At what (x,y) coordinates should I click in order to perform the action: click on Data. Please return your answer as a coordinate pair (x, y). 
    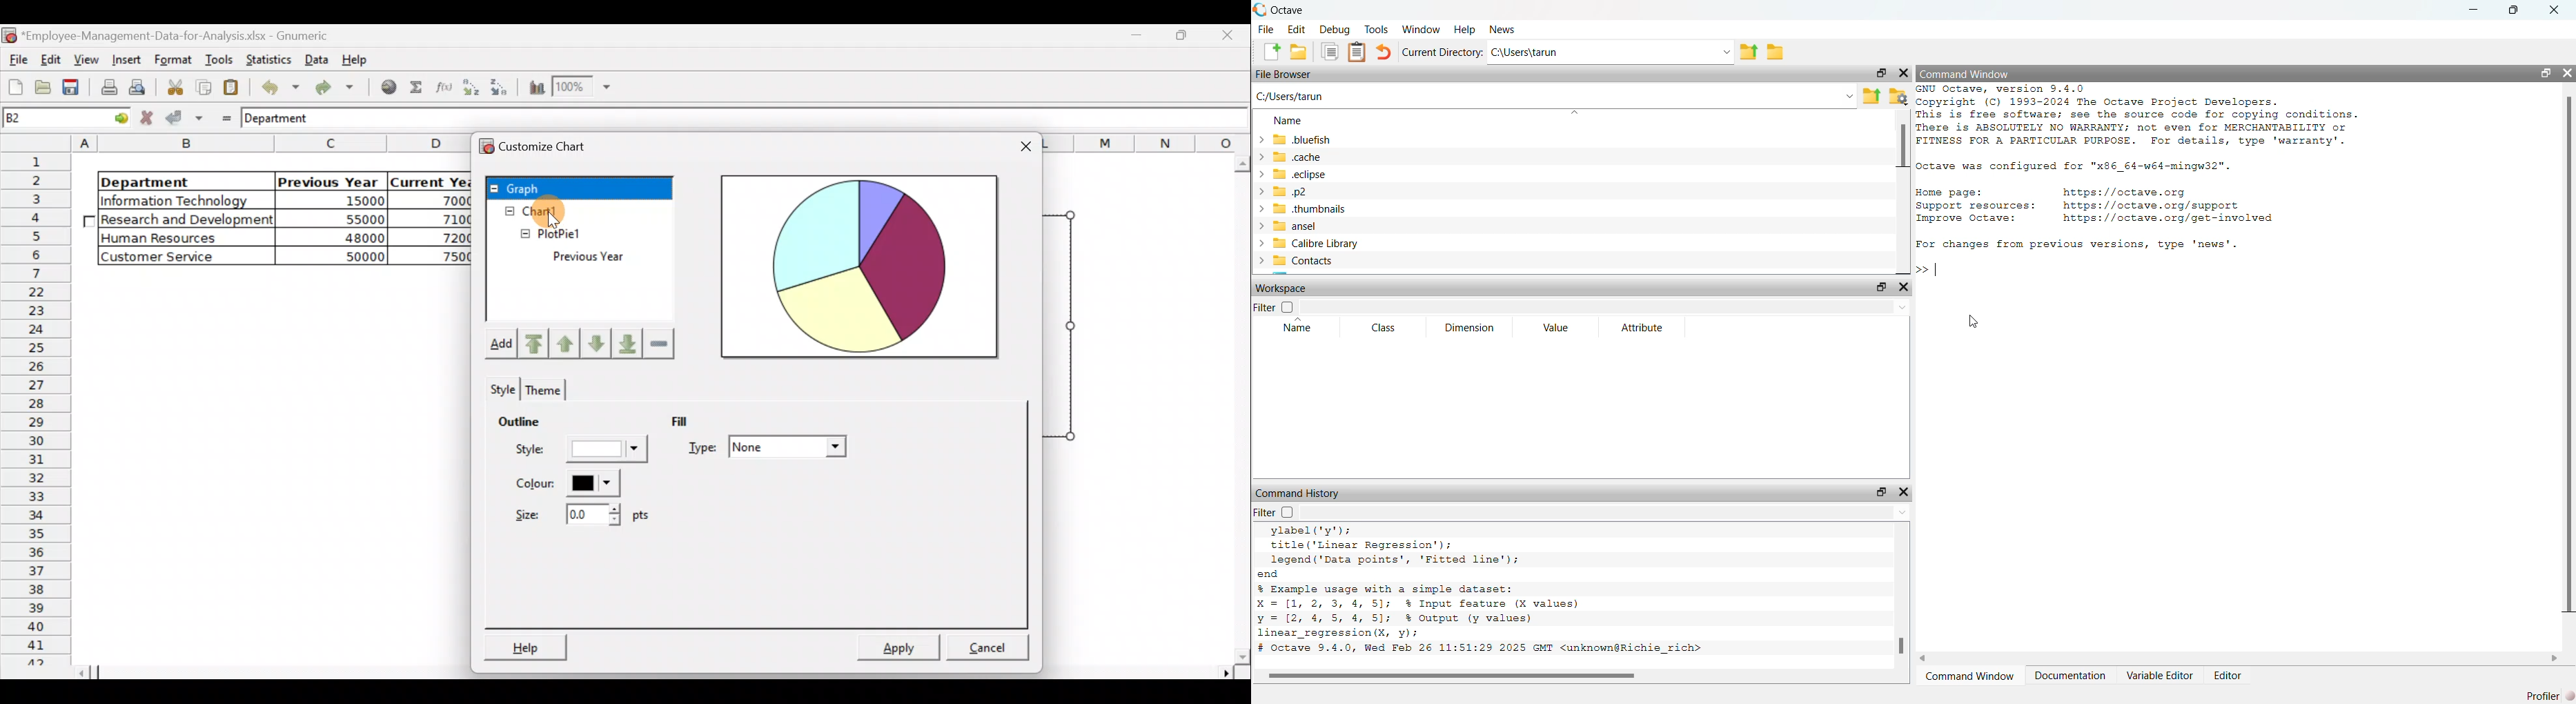
    Looking at the image, I should click on (316, 58).